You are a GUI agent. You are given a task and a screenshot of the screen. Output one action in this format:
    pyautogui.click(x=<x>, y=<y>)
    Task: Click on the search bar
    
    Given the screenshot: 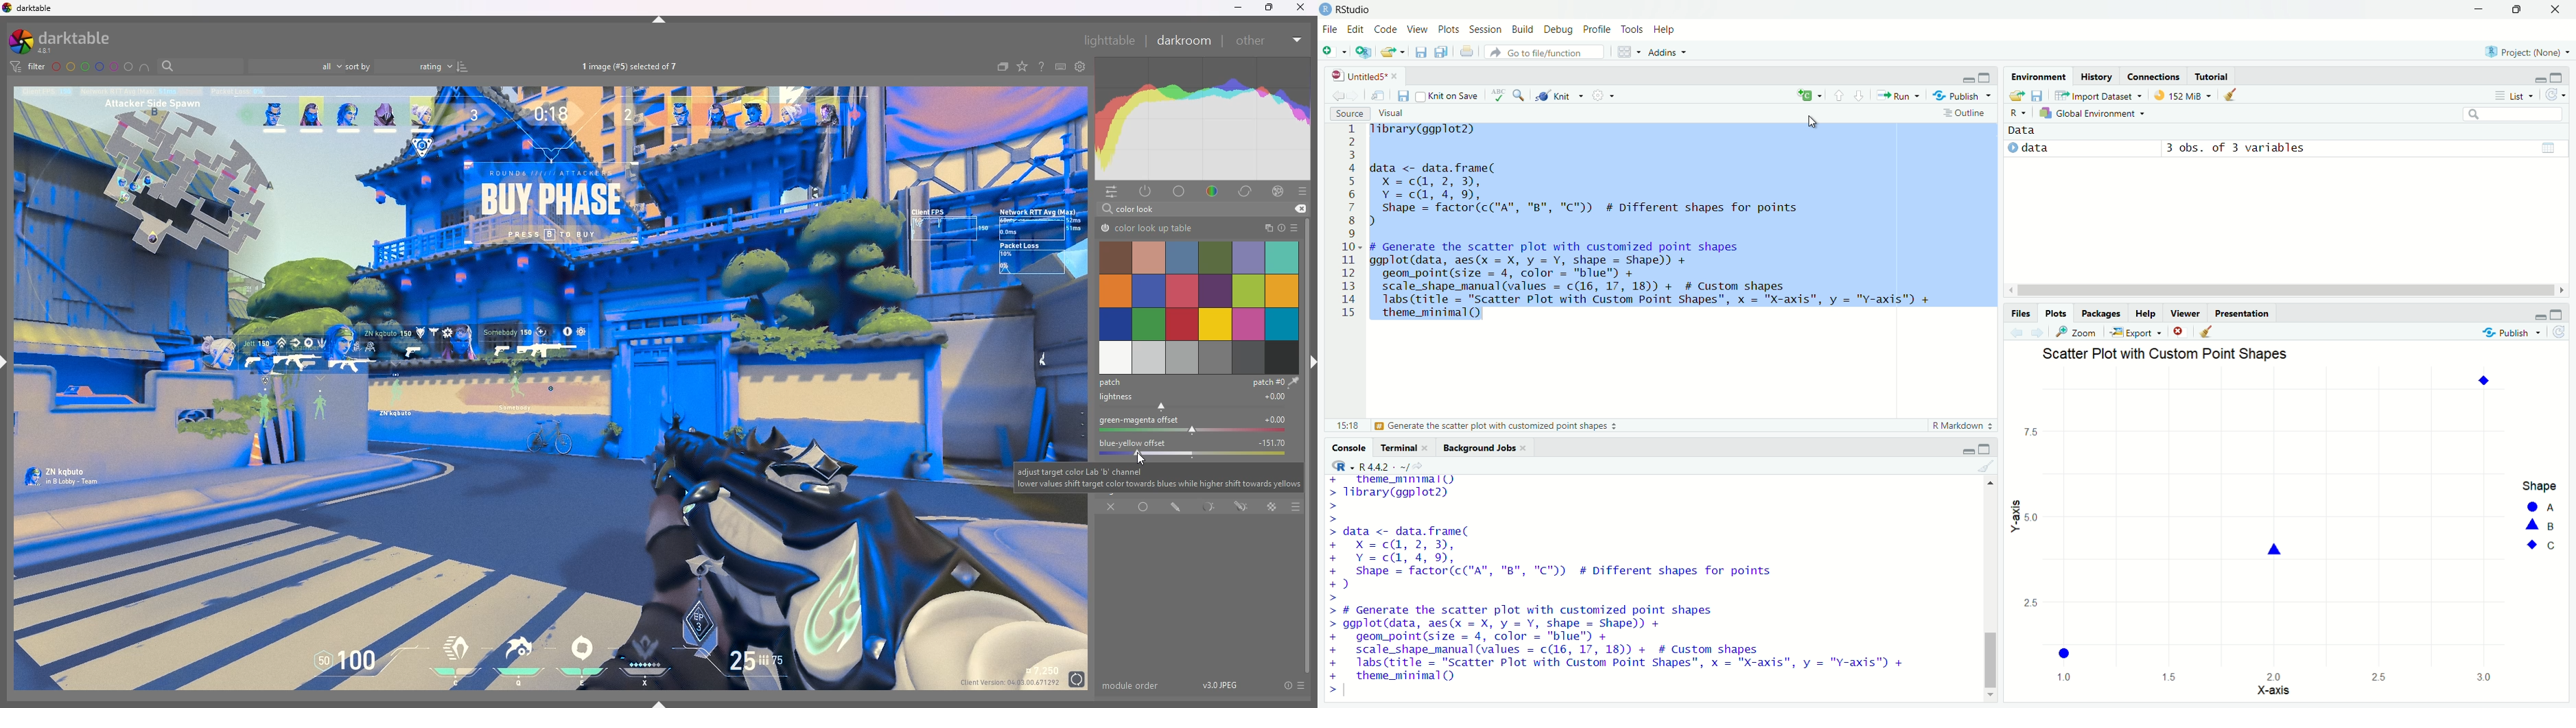 What is the action you would take?
    pyautogui.click(x=2514, y=115)
    